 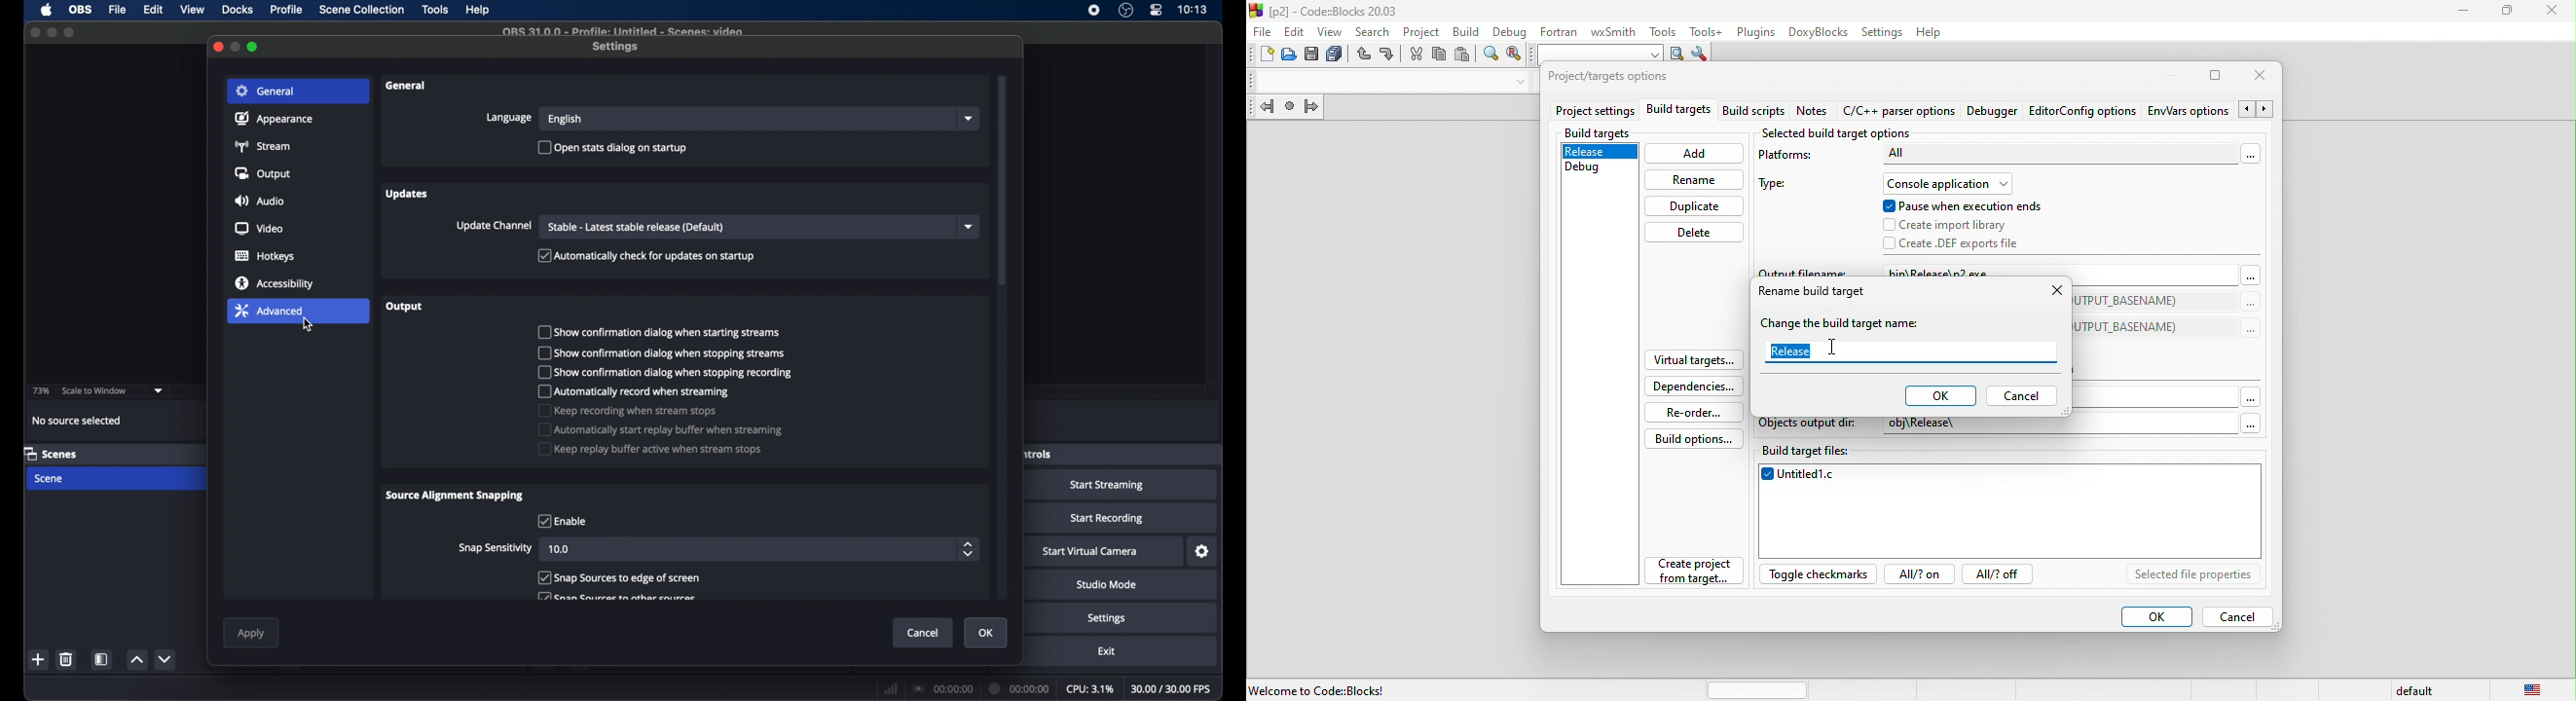 I want to click on ok, so click(x=1939, y=396).